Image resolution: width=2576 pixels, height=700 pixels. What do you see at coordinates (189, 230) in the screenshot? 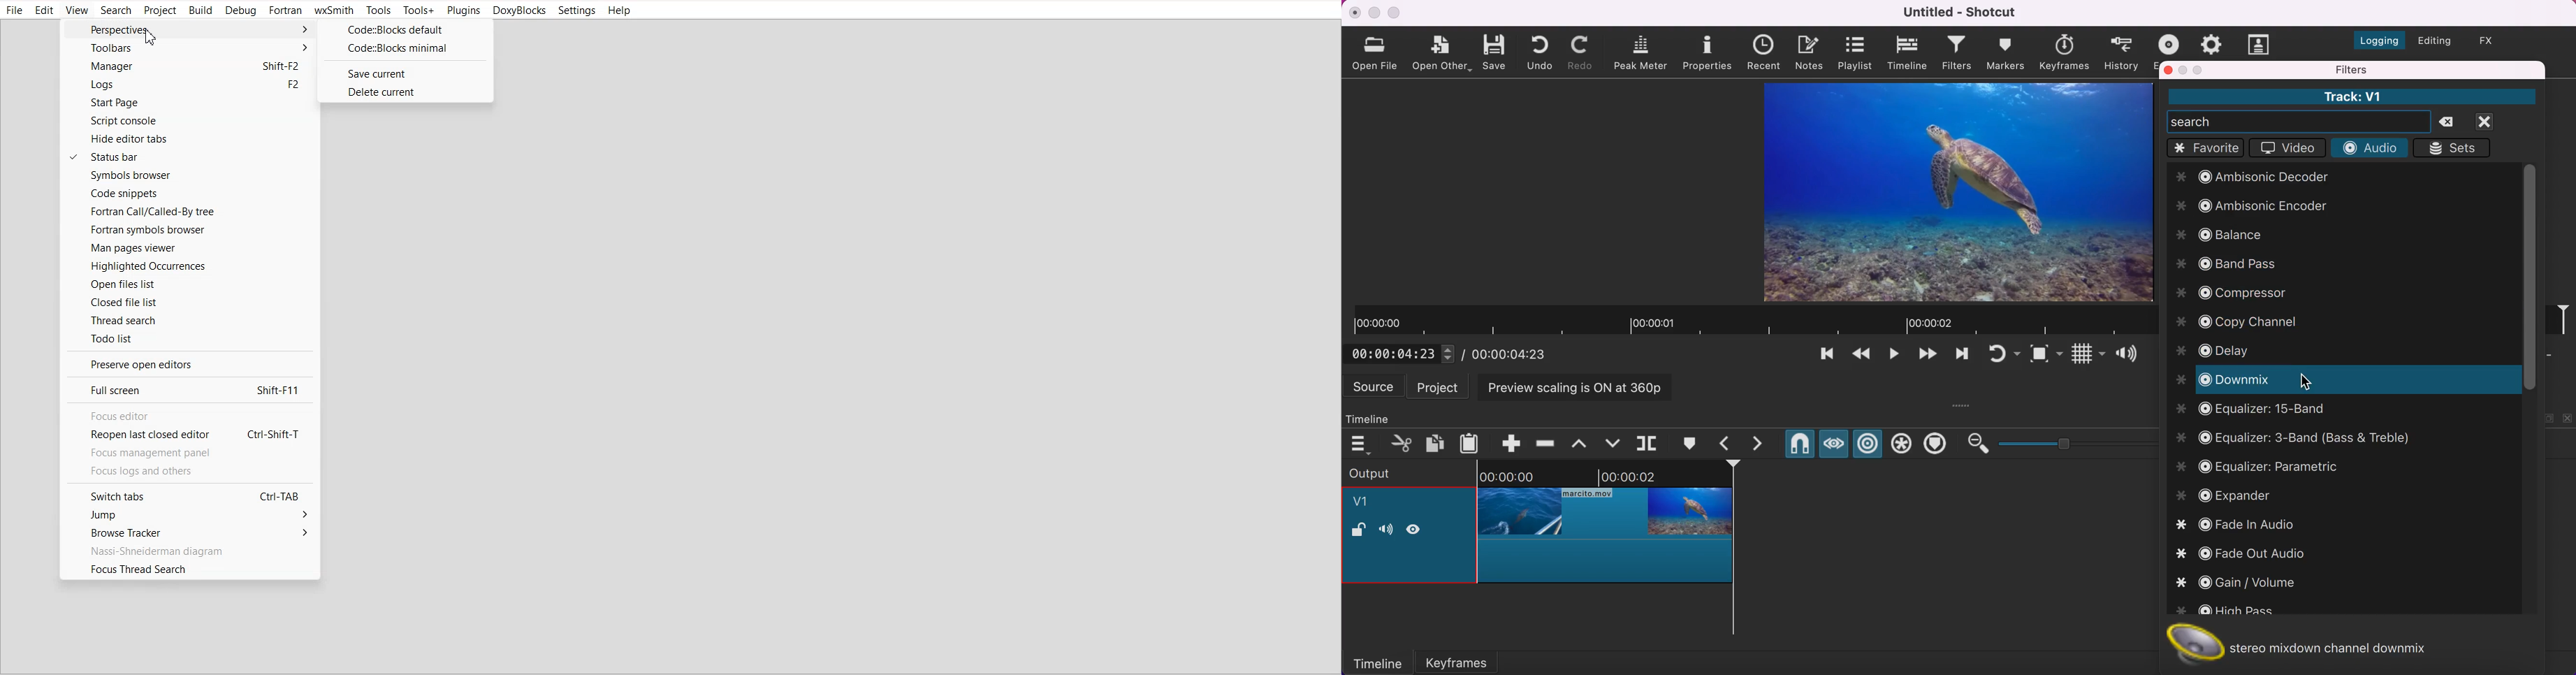
I see `Fortran symbols browser` at bounding box center [189, 230].